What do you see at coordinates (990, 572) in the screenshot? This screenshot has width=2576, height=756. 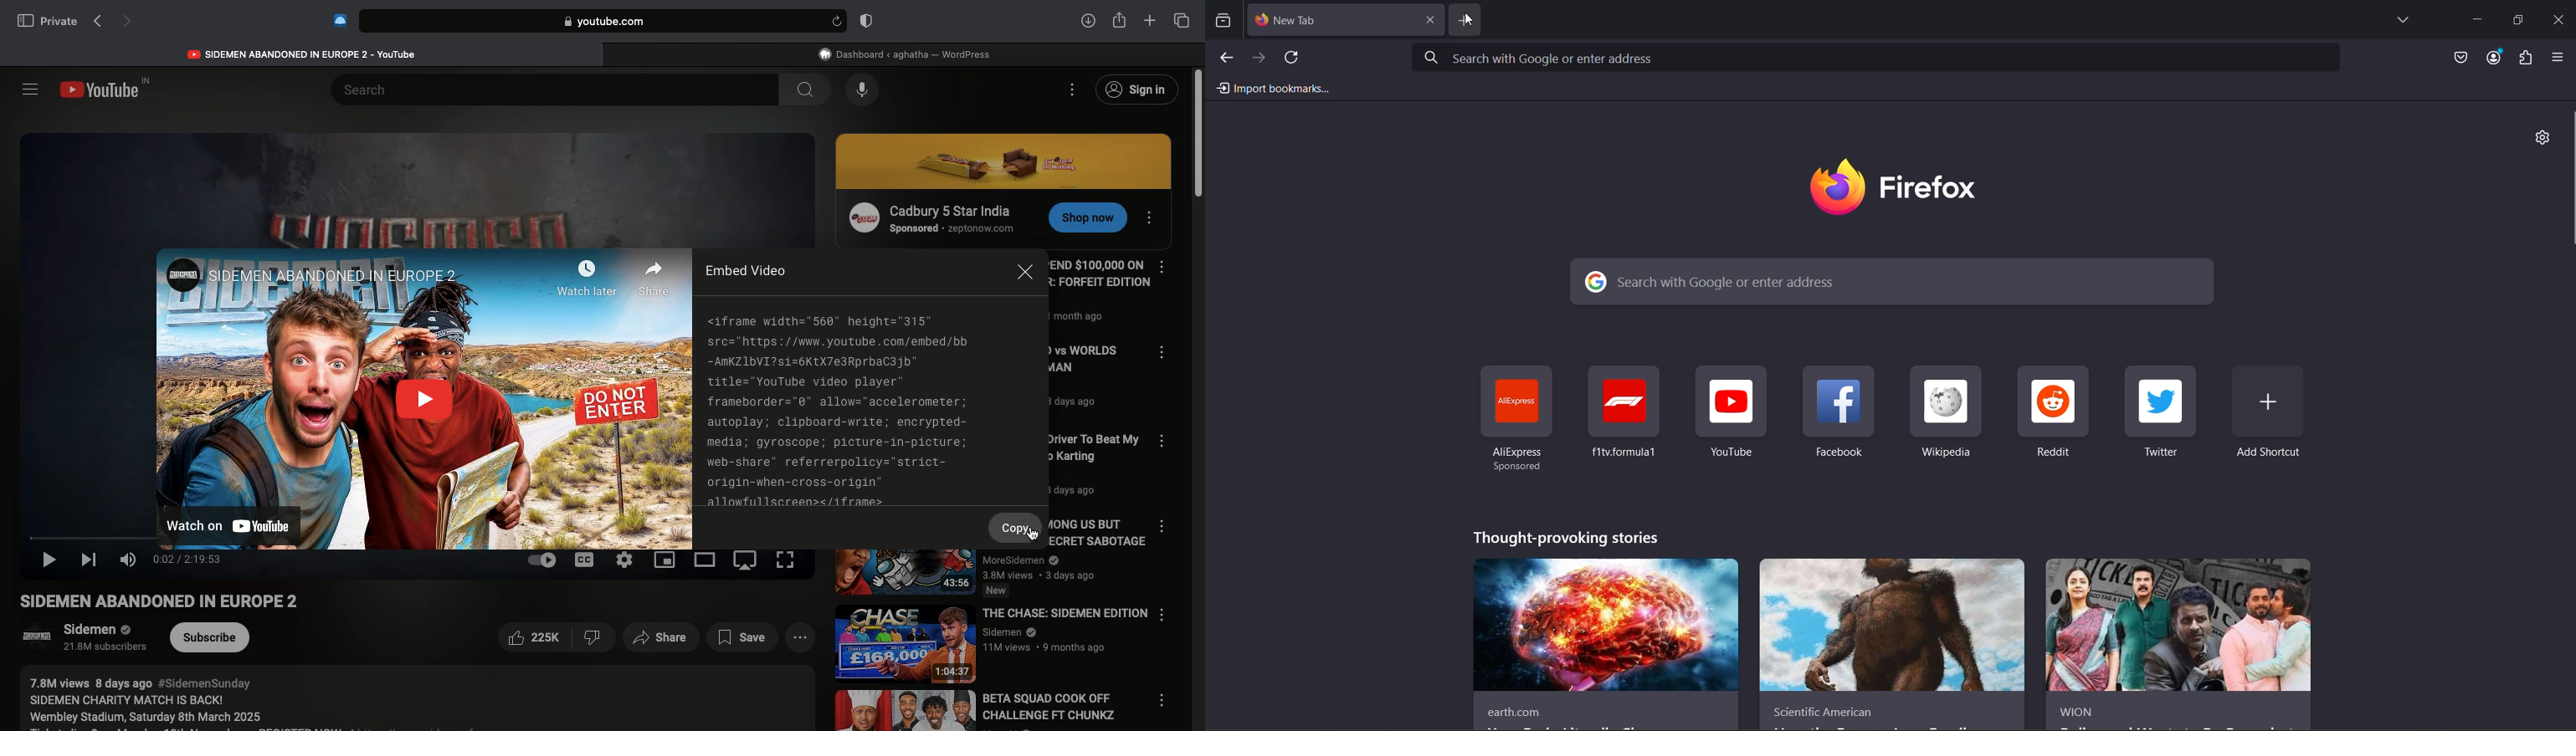 I see `Video name` at bounding box center [990, 572].